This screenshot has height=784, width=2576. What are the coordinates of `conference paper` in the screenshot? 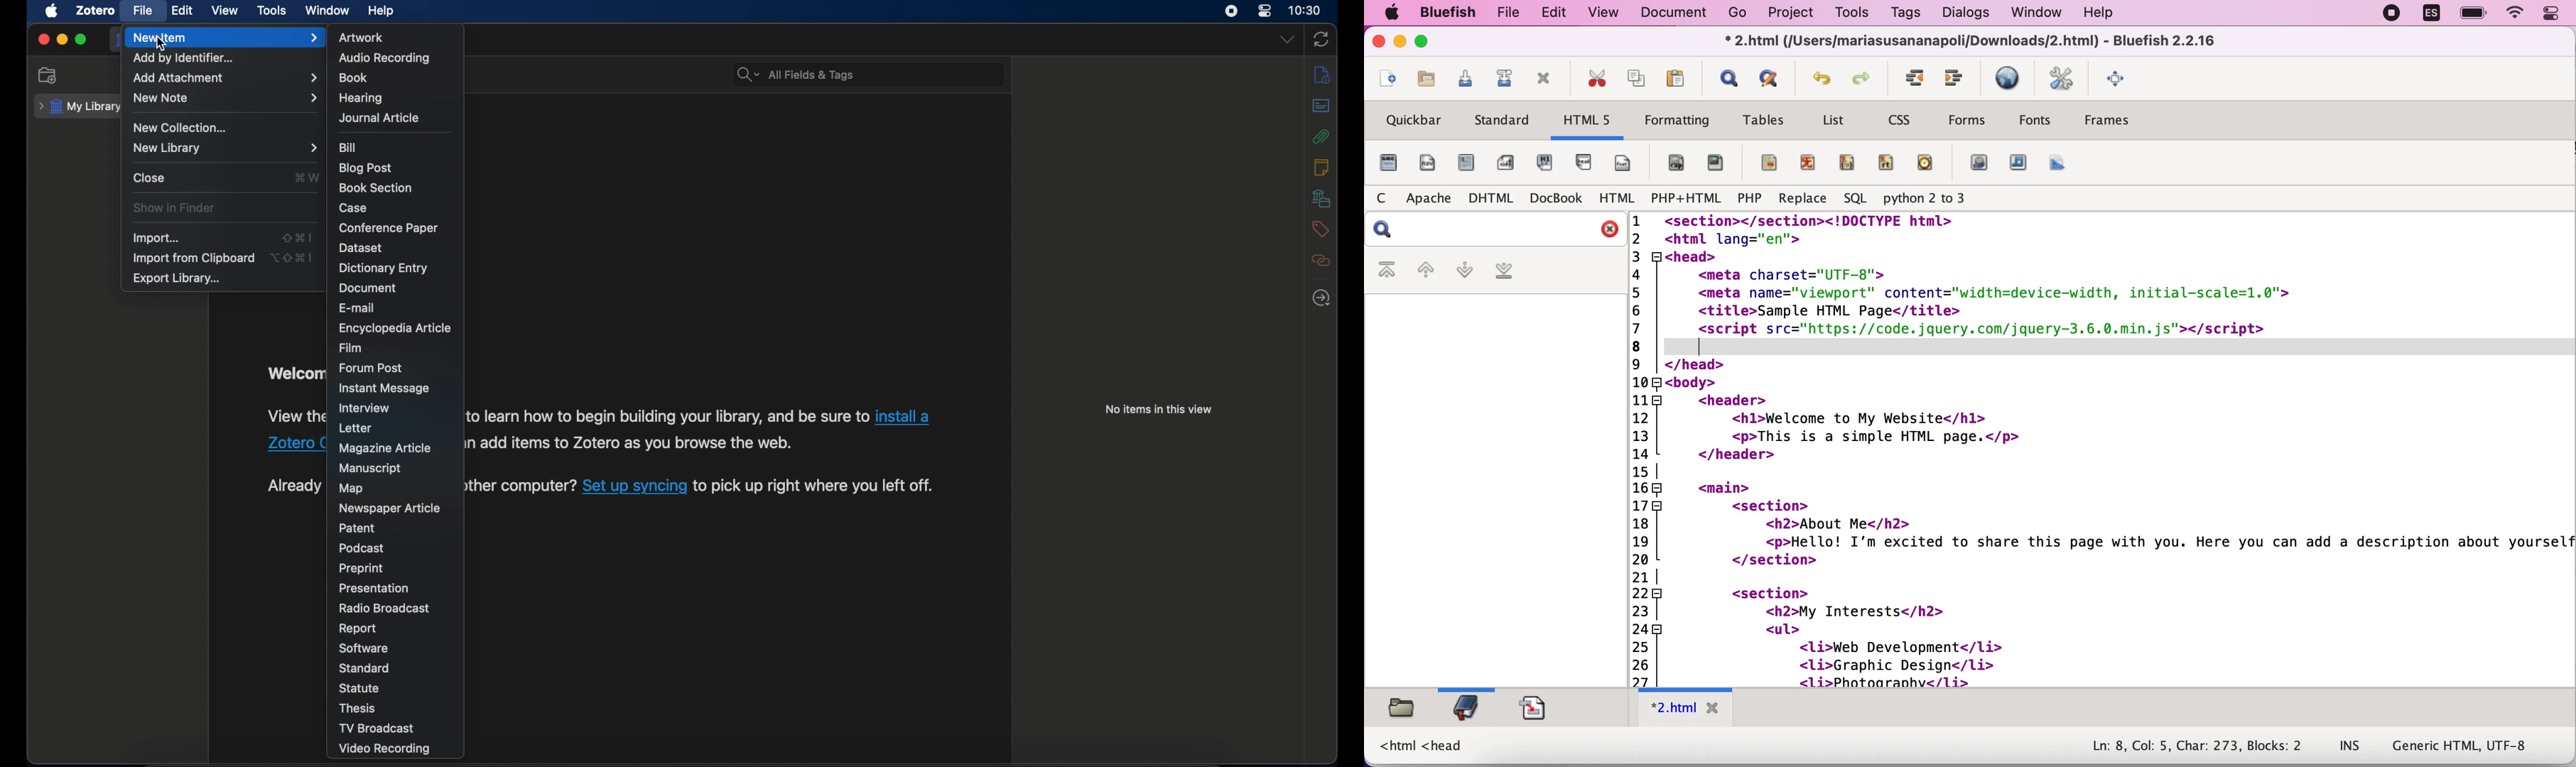 It's located at (388, 228).